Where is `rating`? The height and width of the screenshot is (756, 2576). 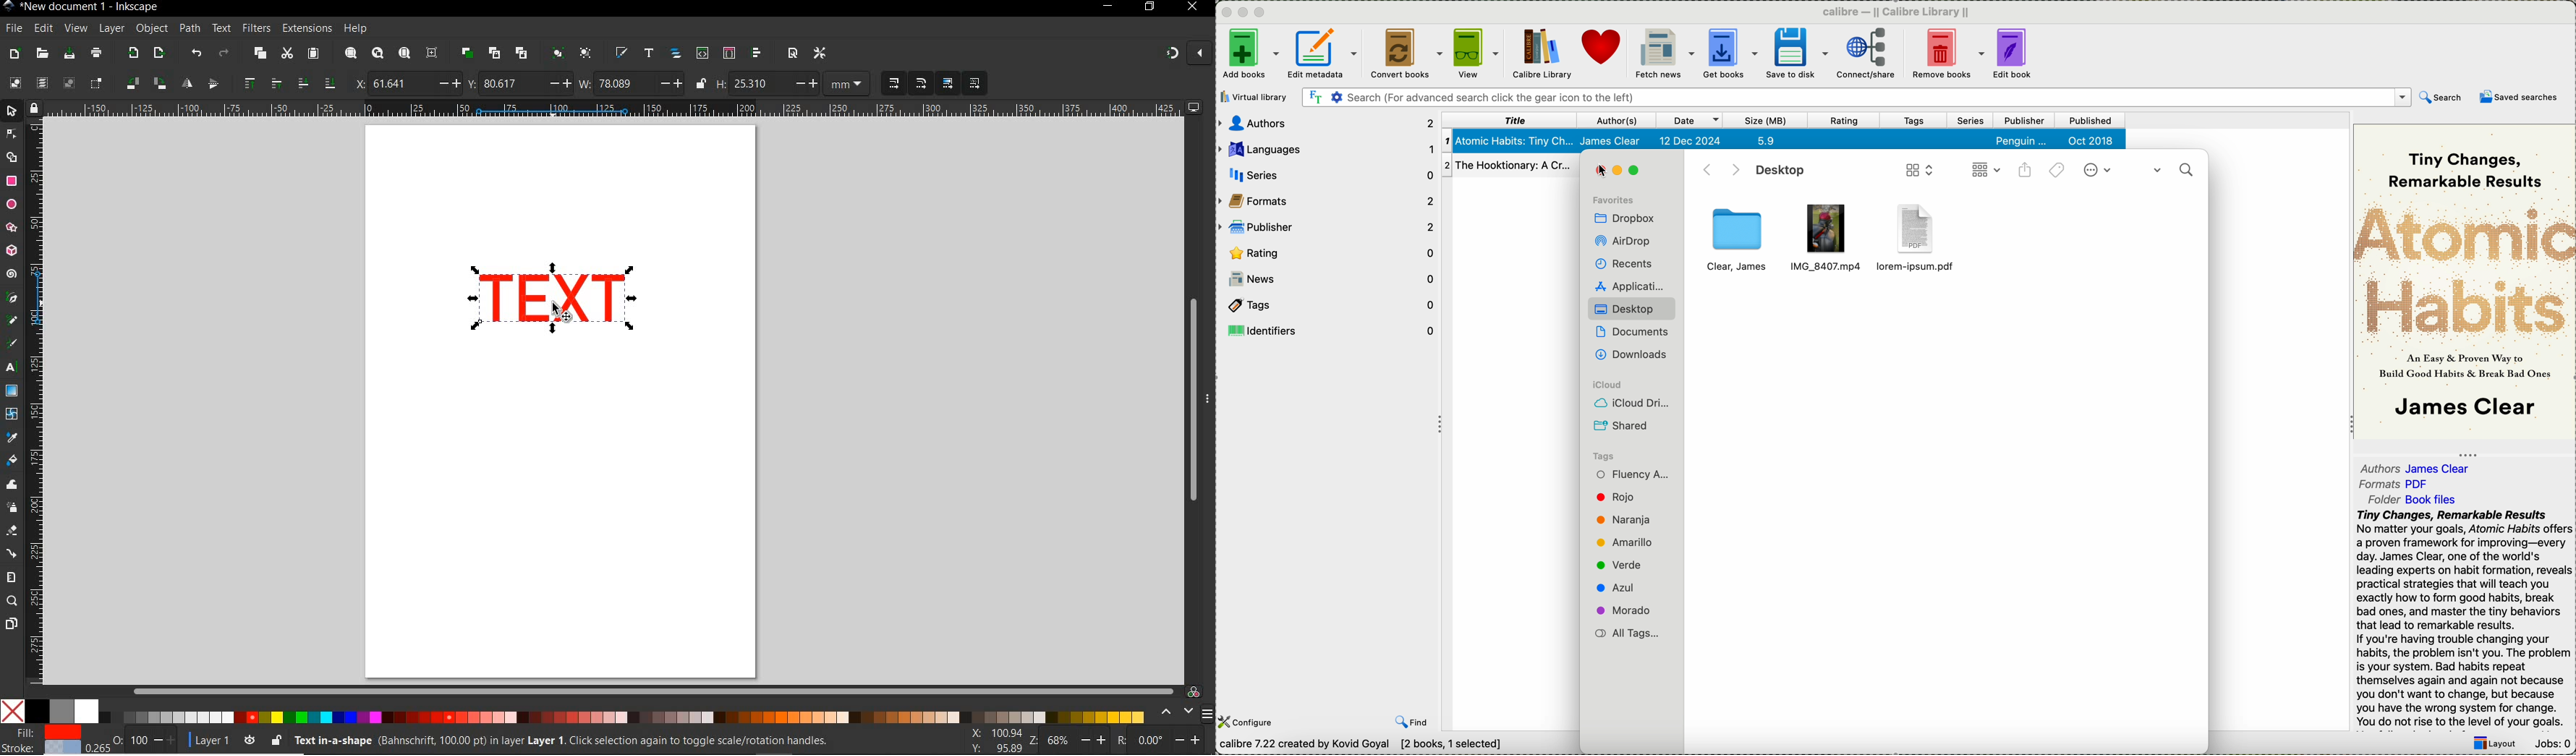
rating is located at coordinates (1847, 121).